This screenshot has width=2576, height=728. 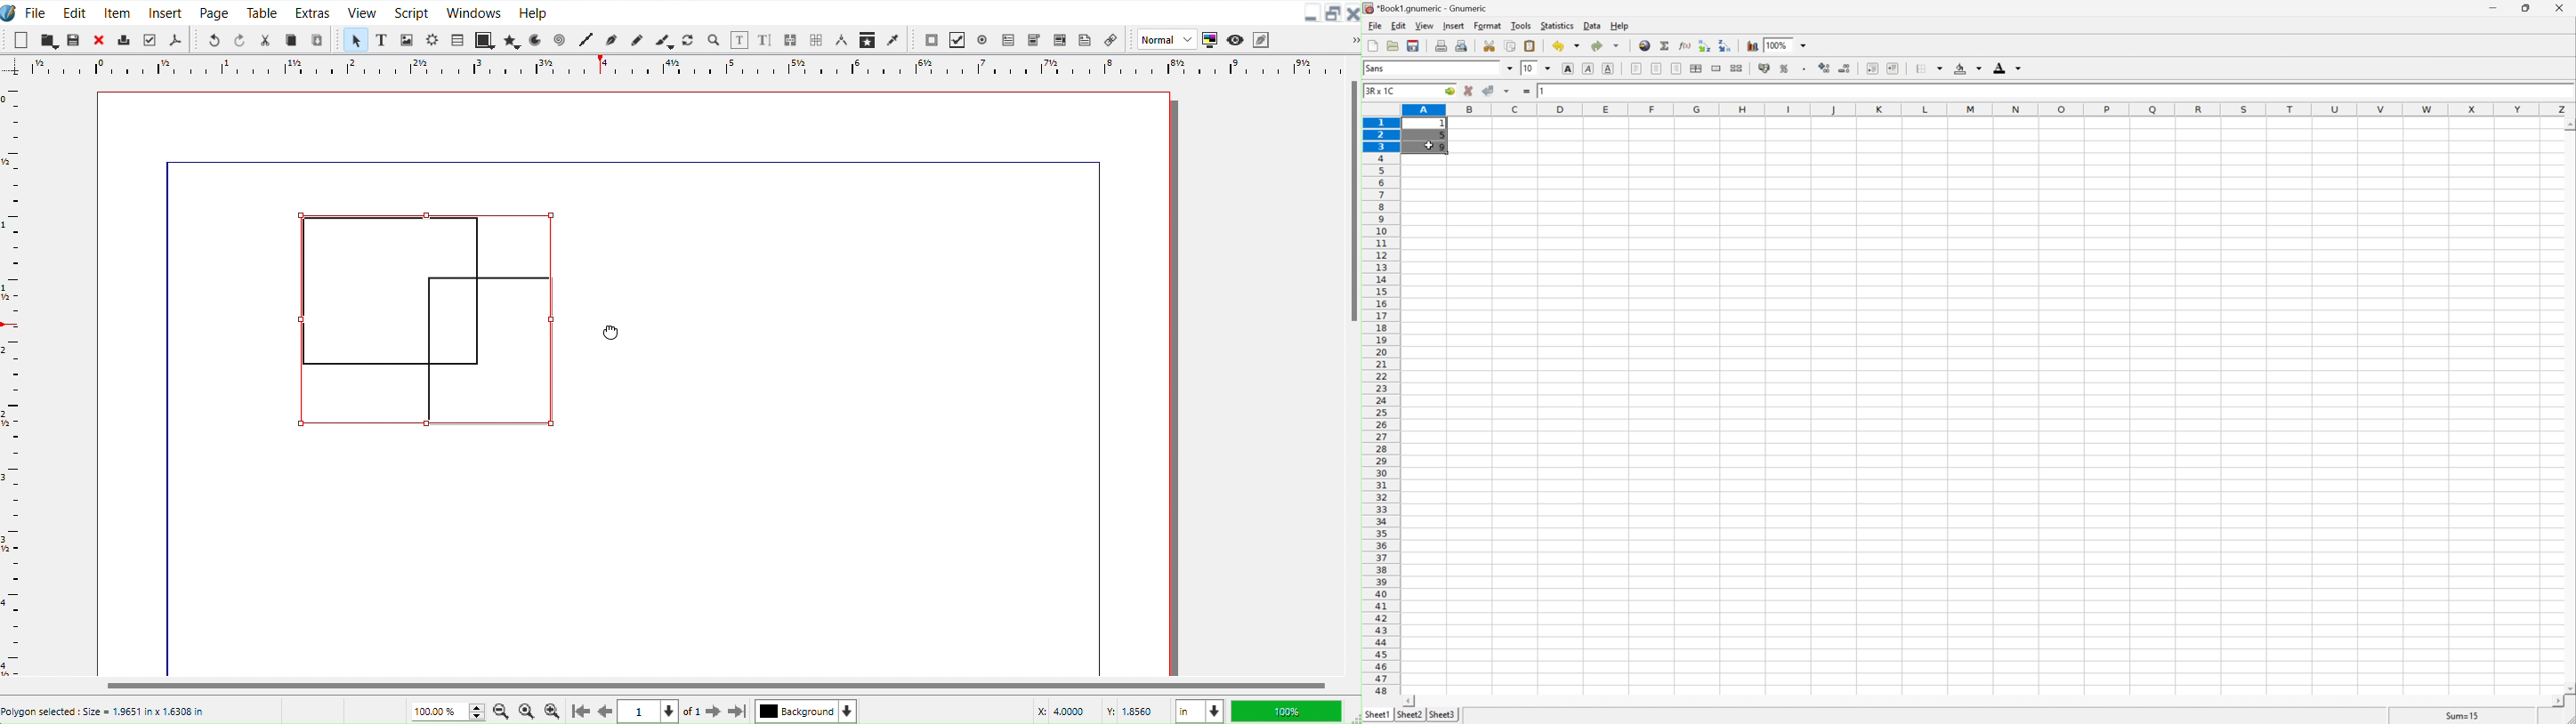 What do you see at coordinates (766, 40) in the screenshot?
I see `Edit text with story editor` at bounding box center [766, 40].